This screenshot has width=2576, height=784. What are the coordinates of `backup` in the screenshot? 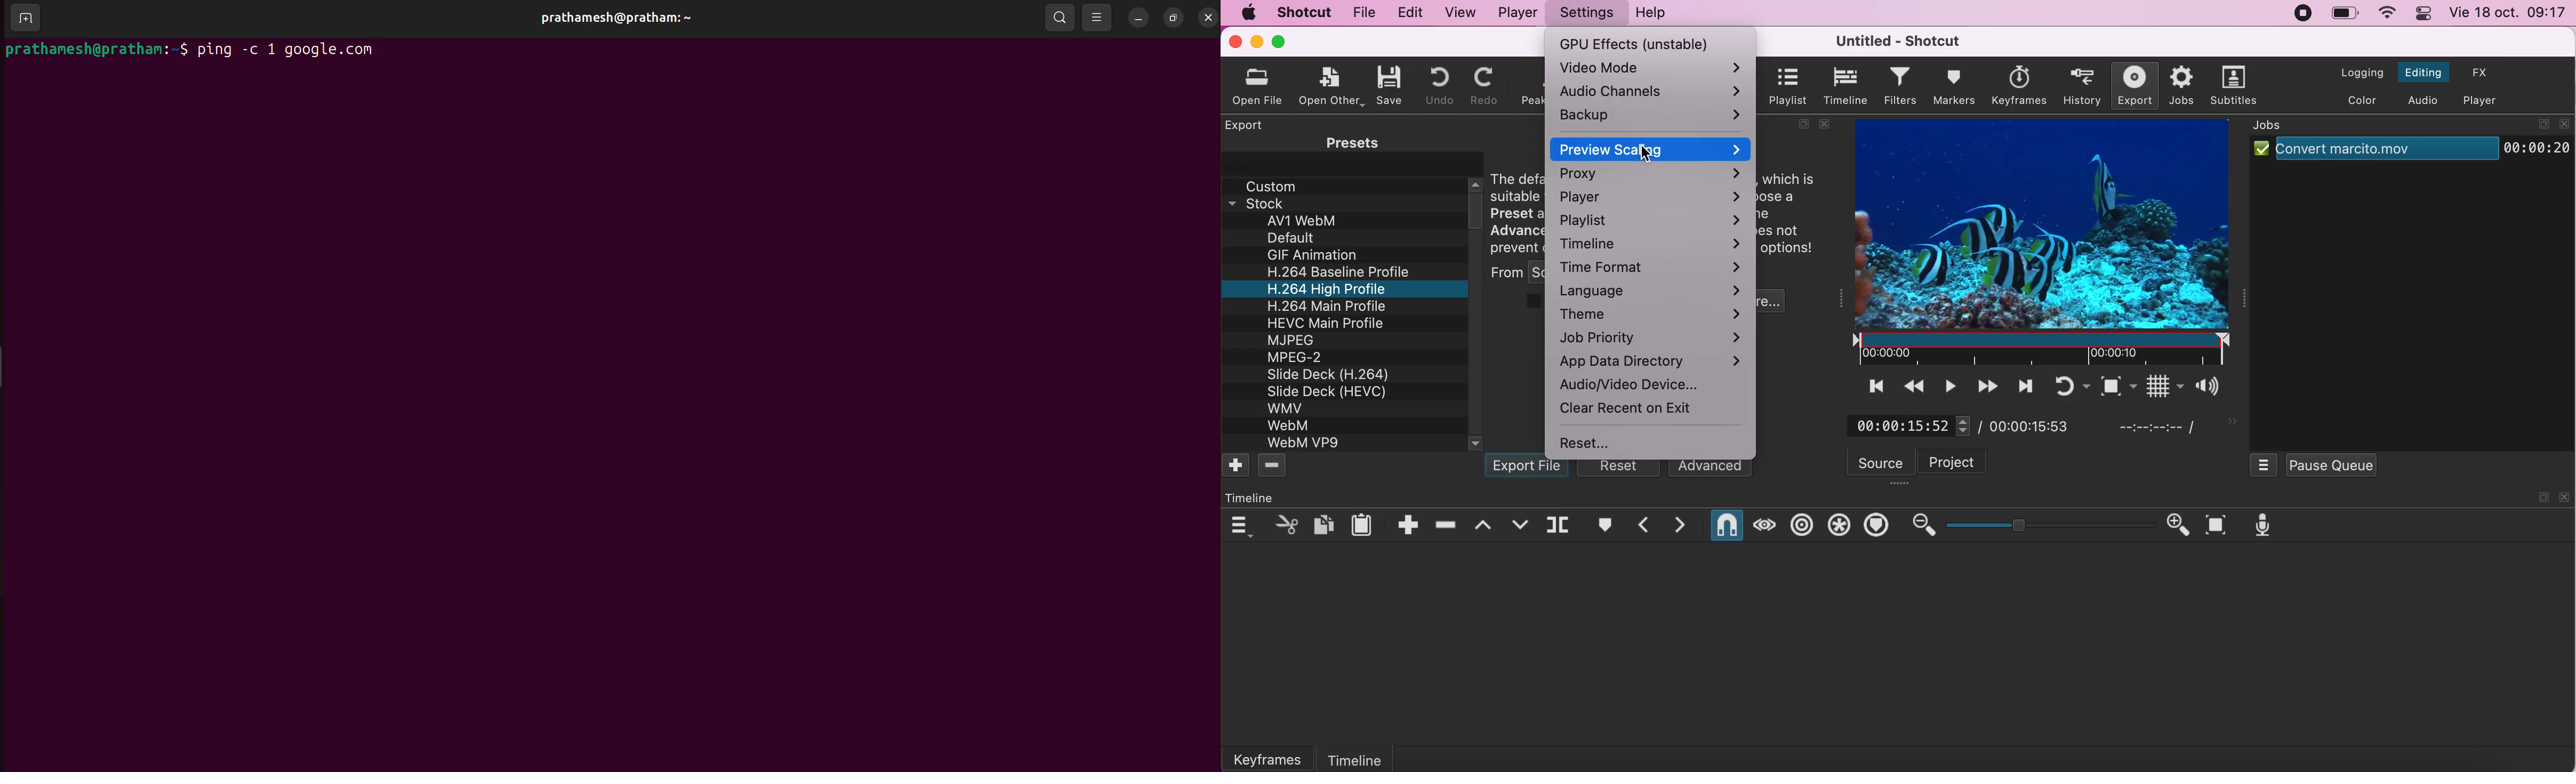 It's located at (1652, 116).